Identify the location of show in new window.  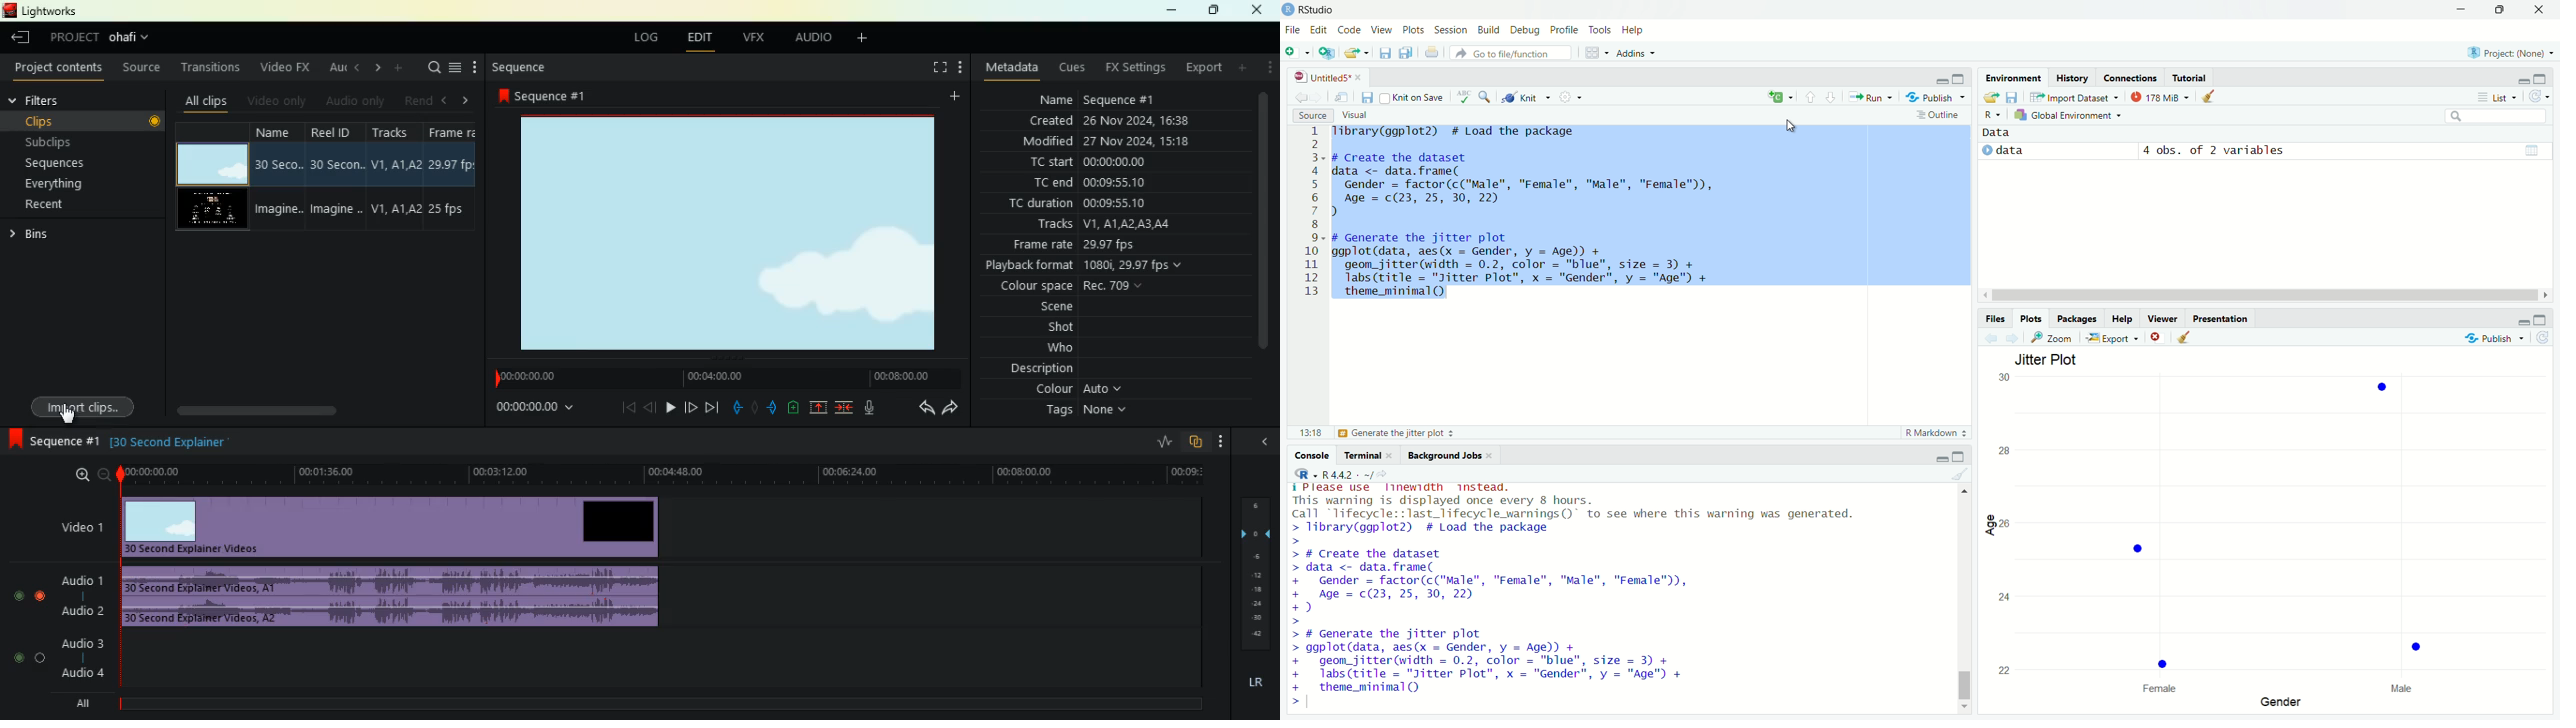
(1342, 97).